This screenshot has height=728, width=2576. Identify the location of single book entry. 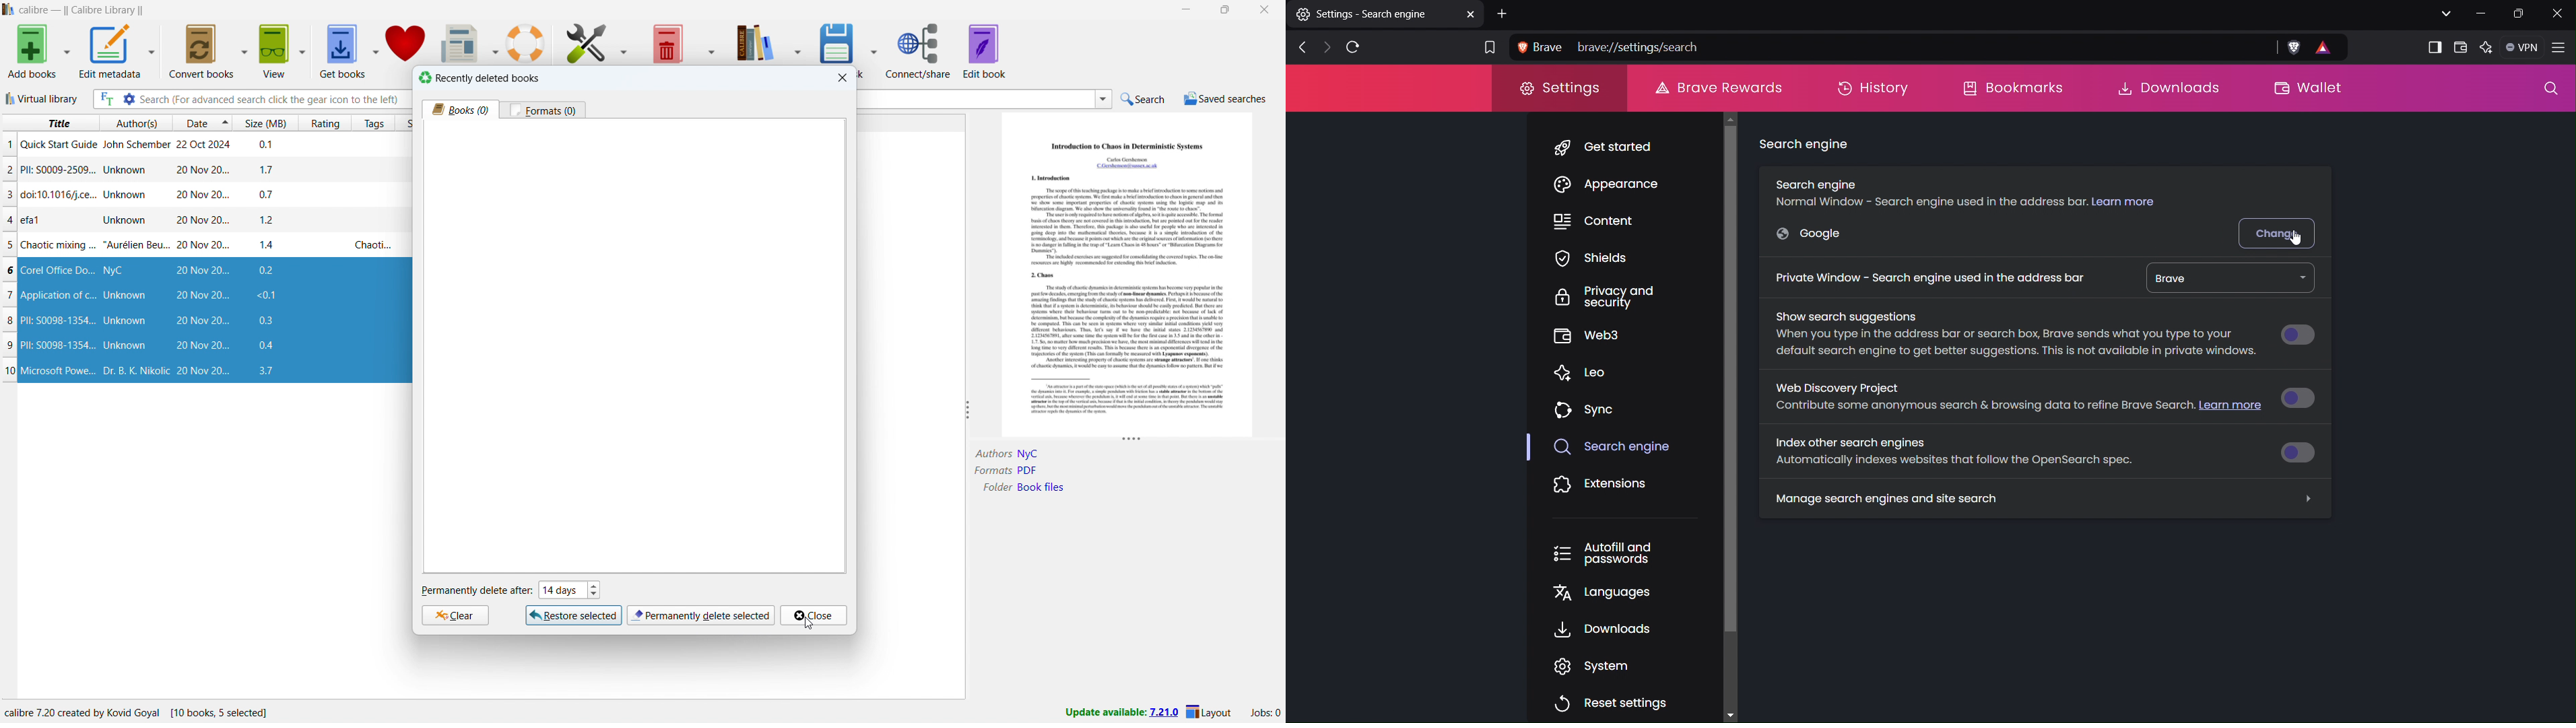
(200, 170).